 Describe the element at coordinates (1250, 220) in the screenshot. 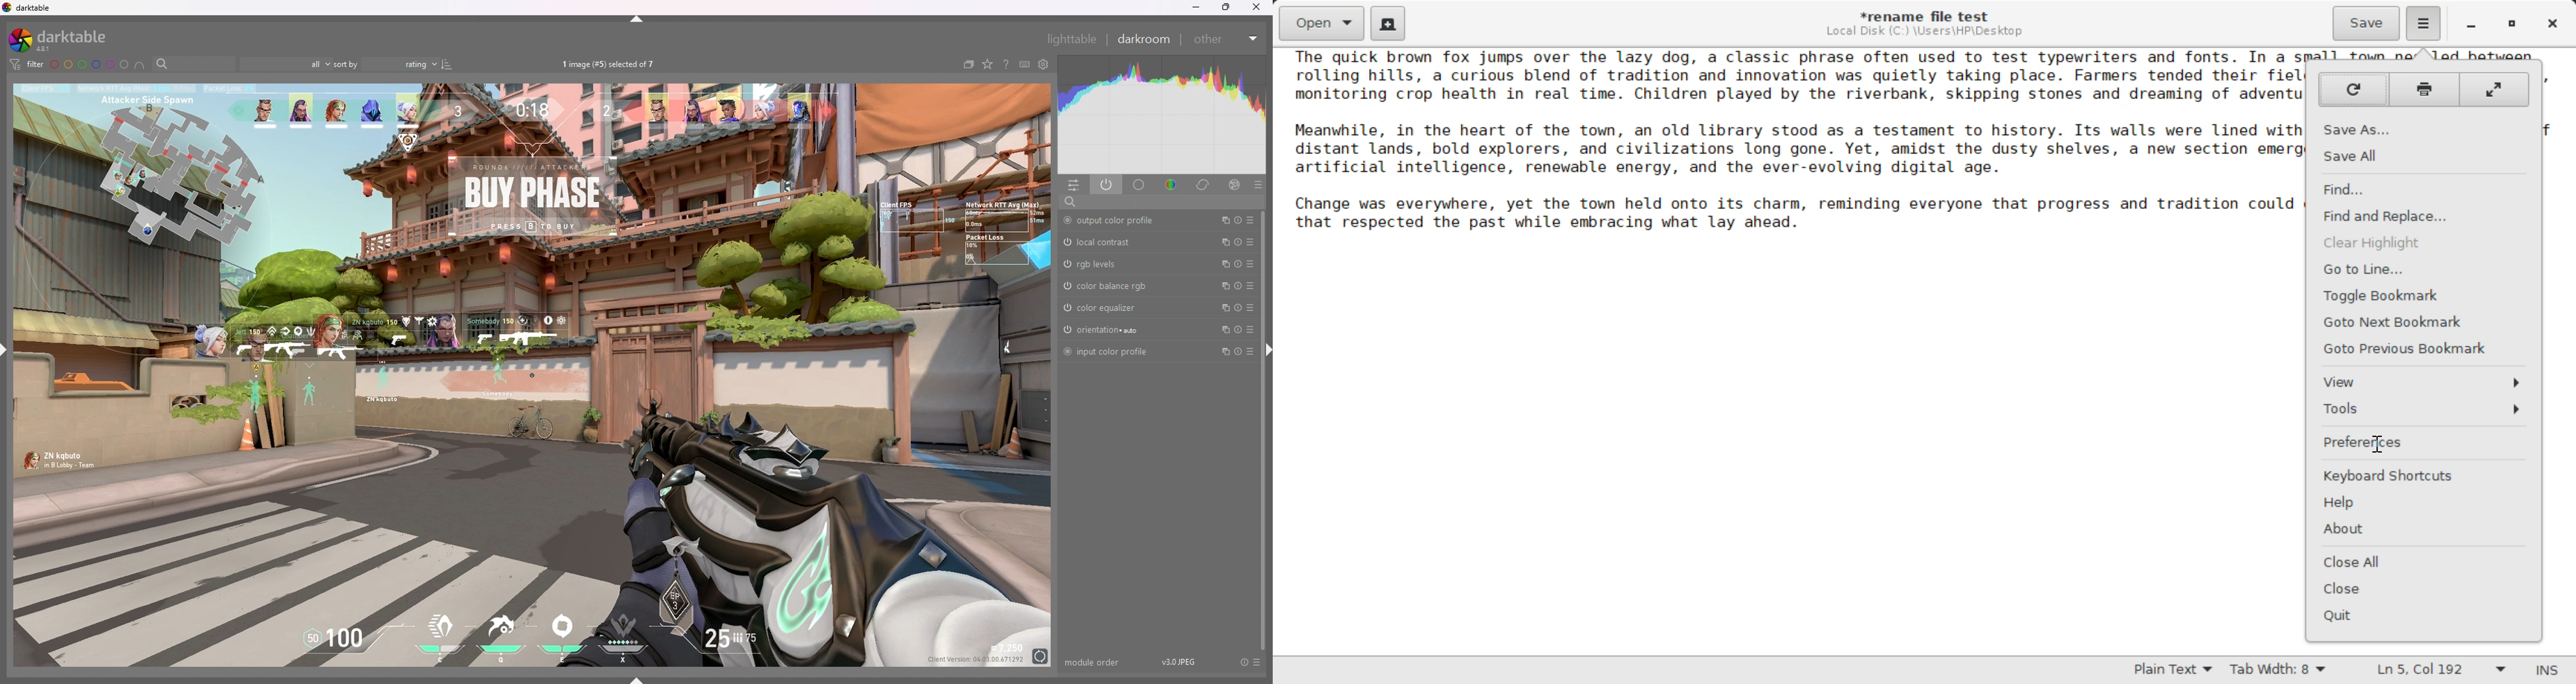

I see `presets` at that location.